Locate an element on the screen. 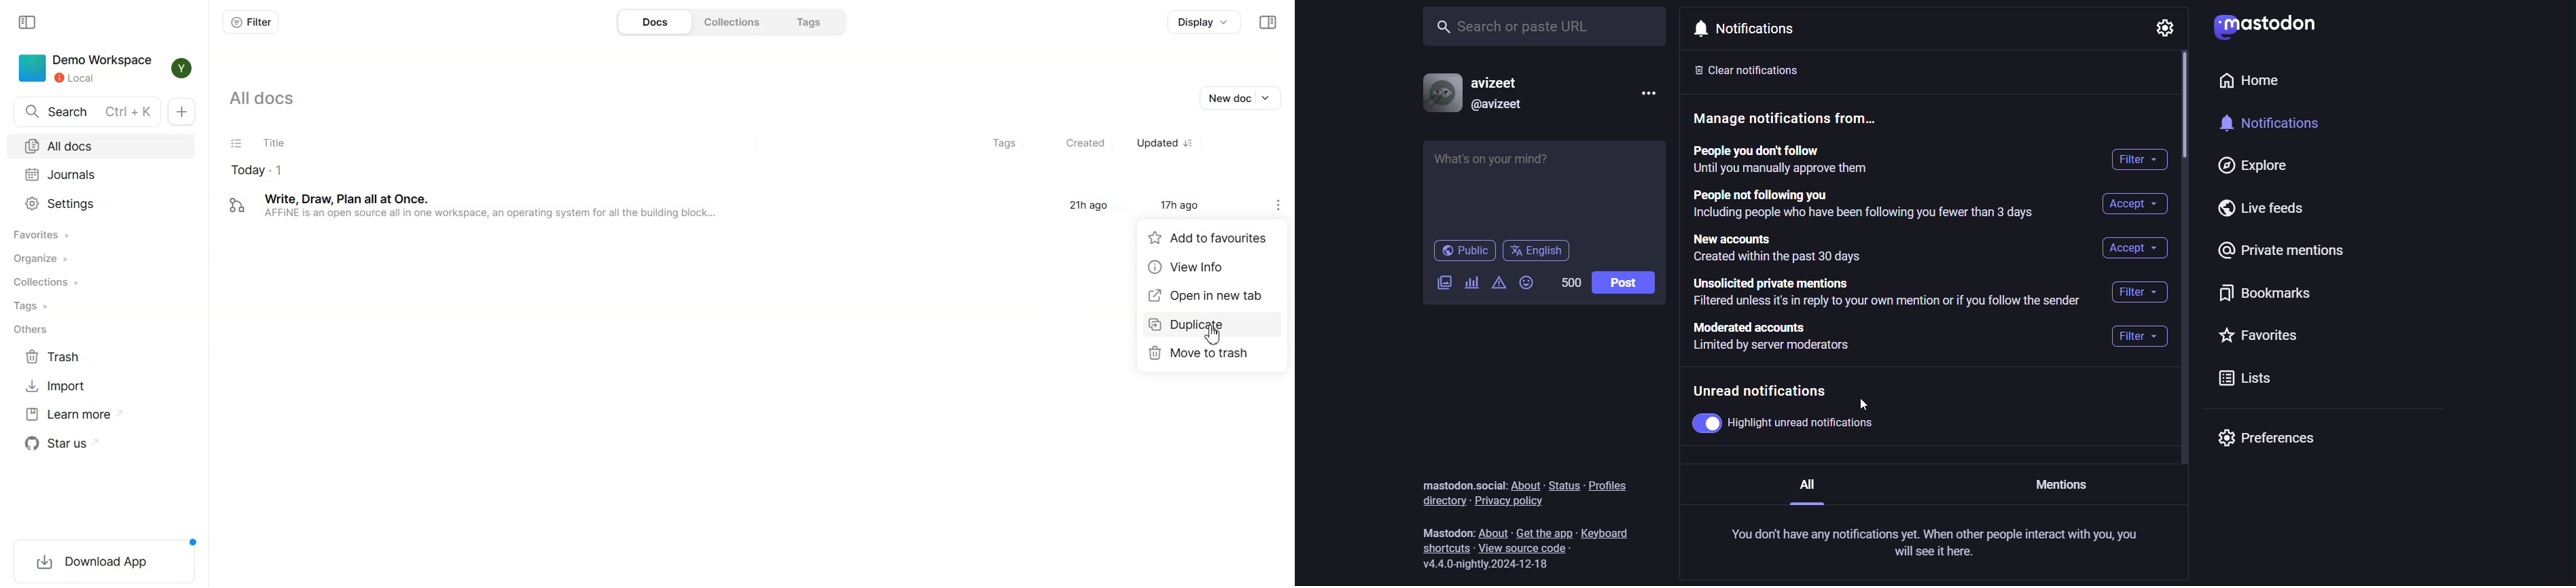 The image size is (2576, 588). about is located at coordinates (1495, 533).